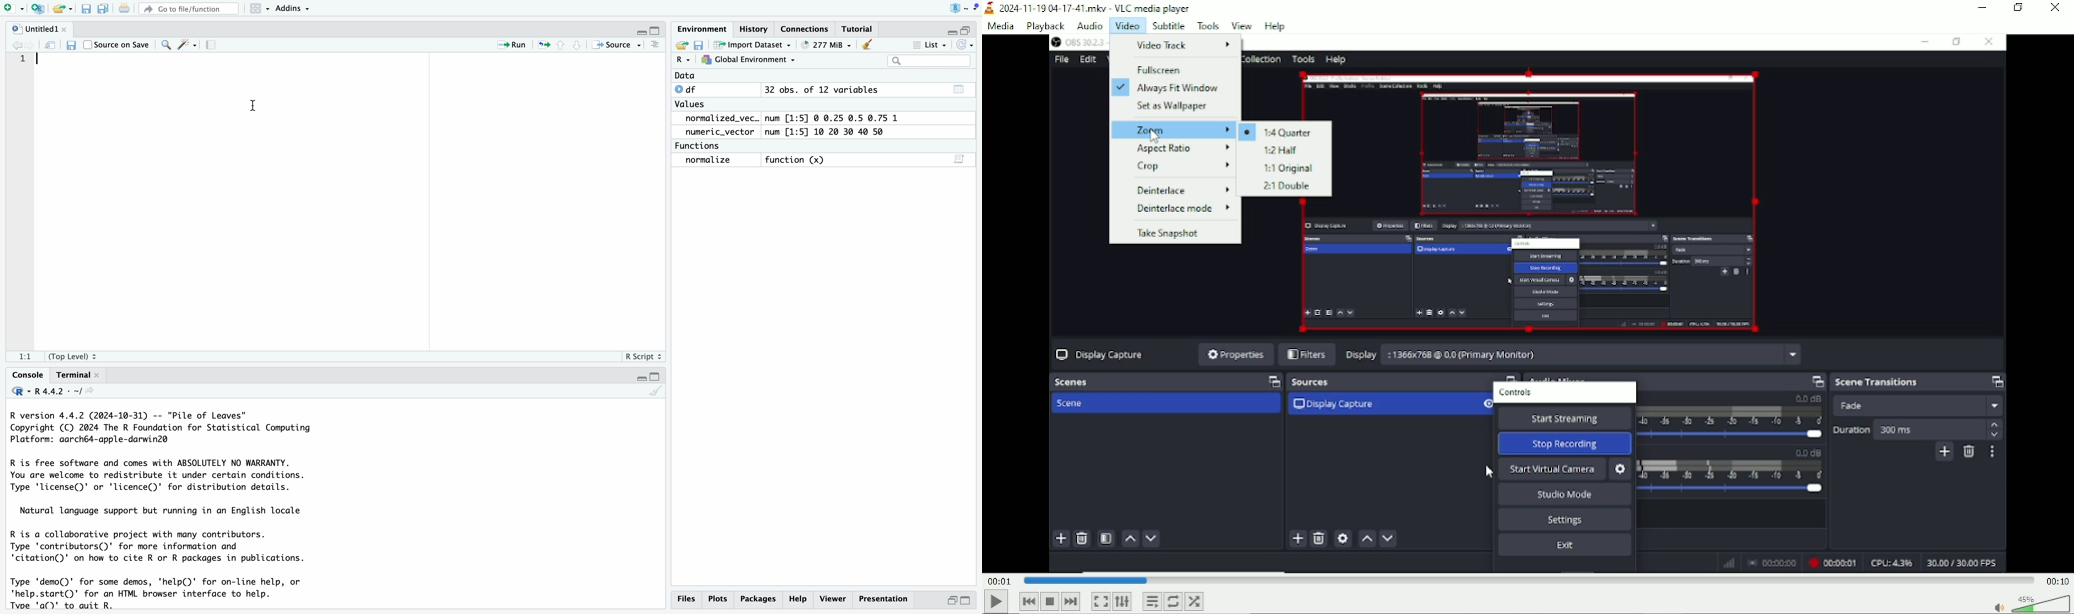  I want to click on subtitle, so click(1166, 25).